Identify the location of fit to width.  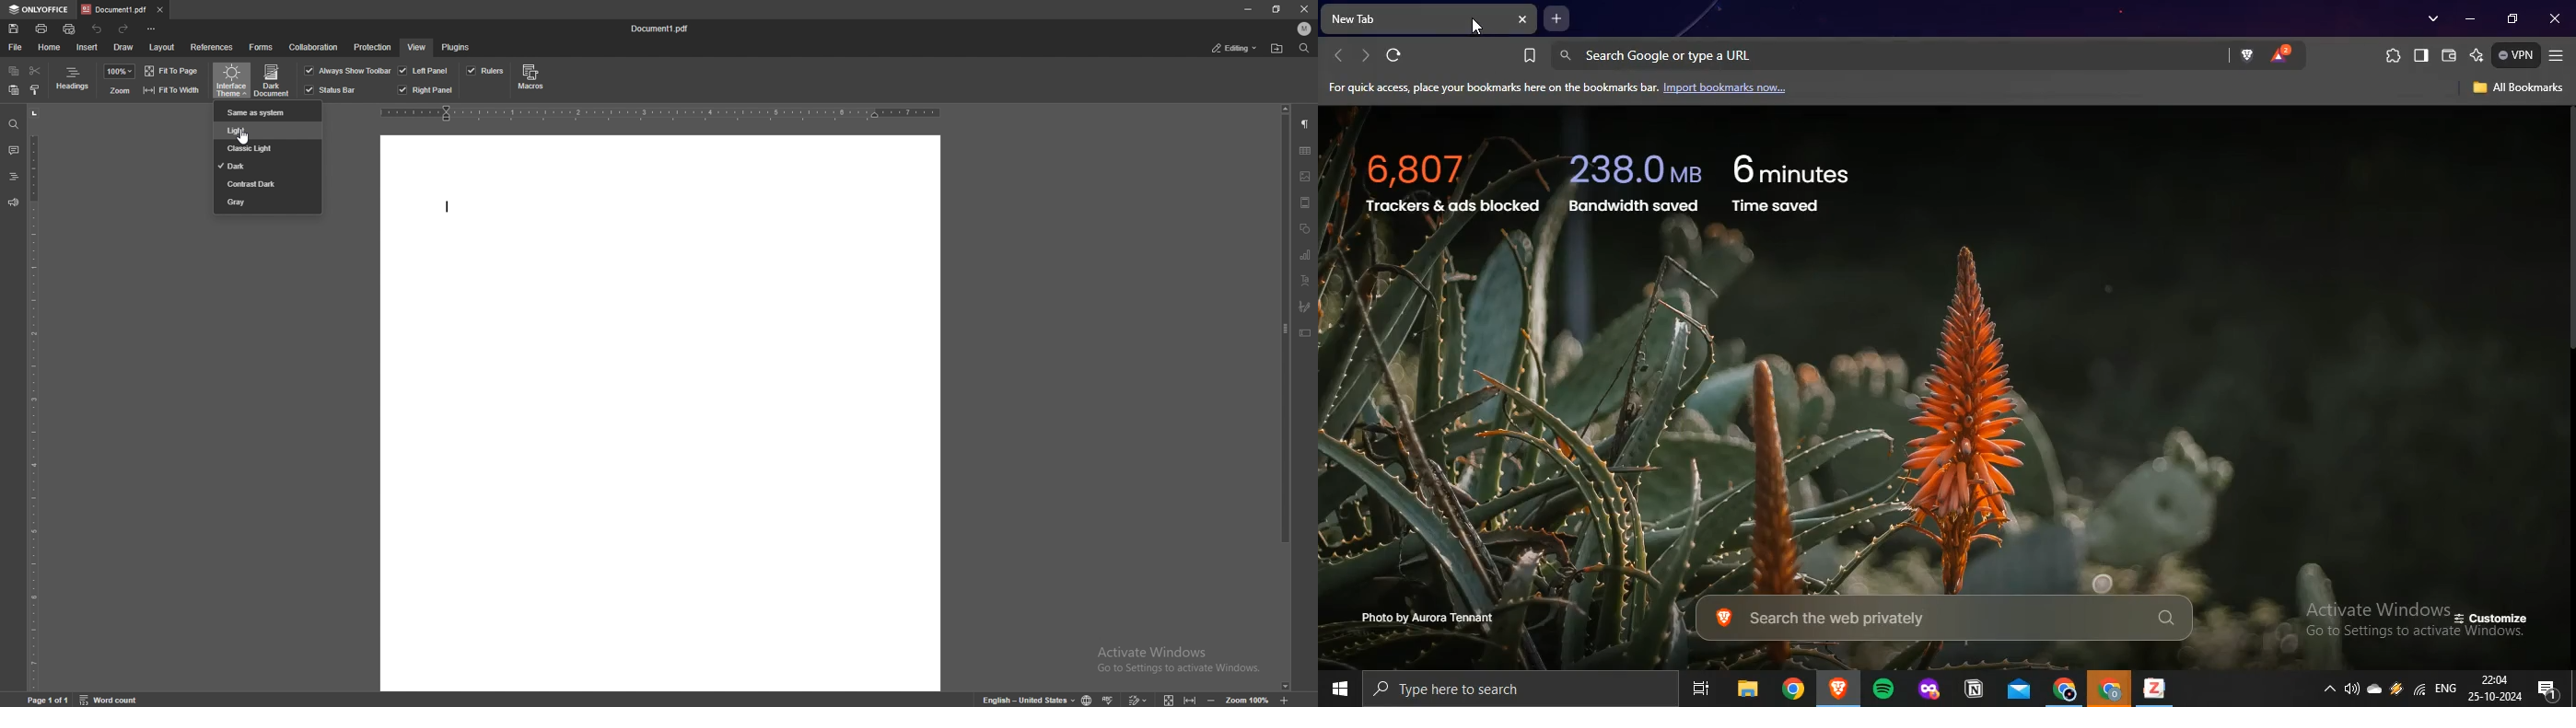
(1191, 699).